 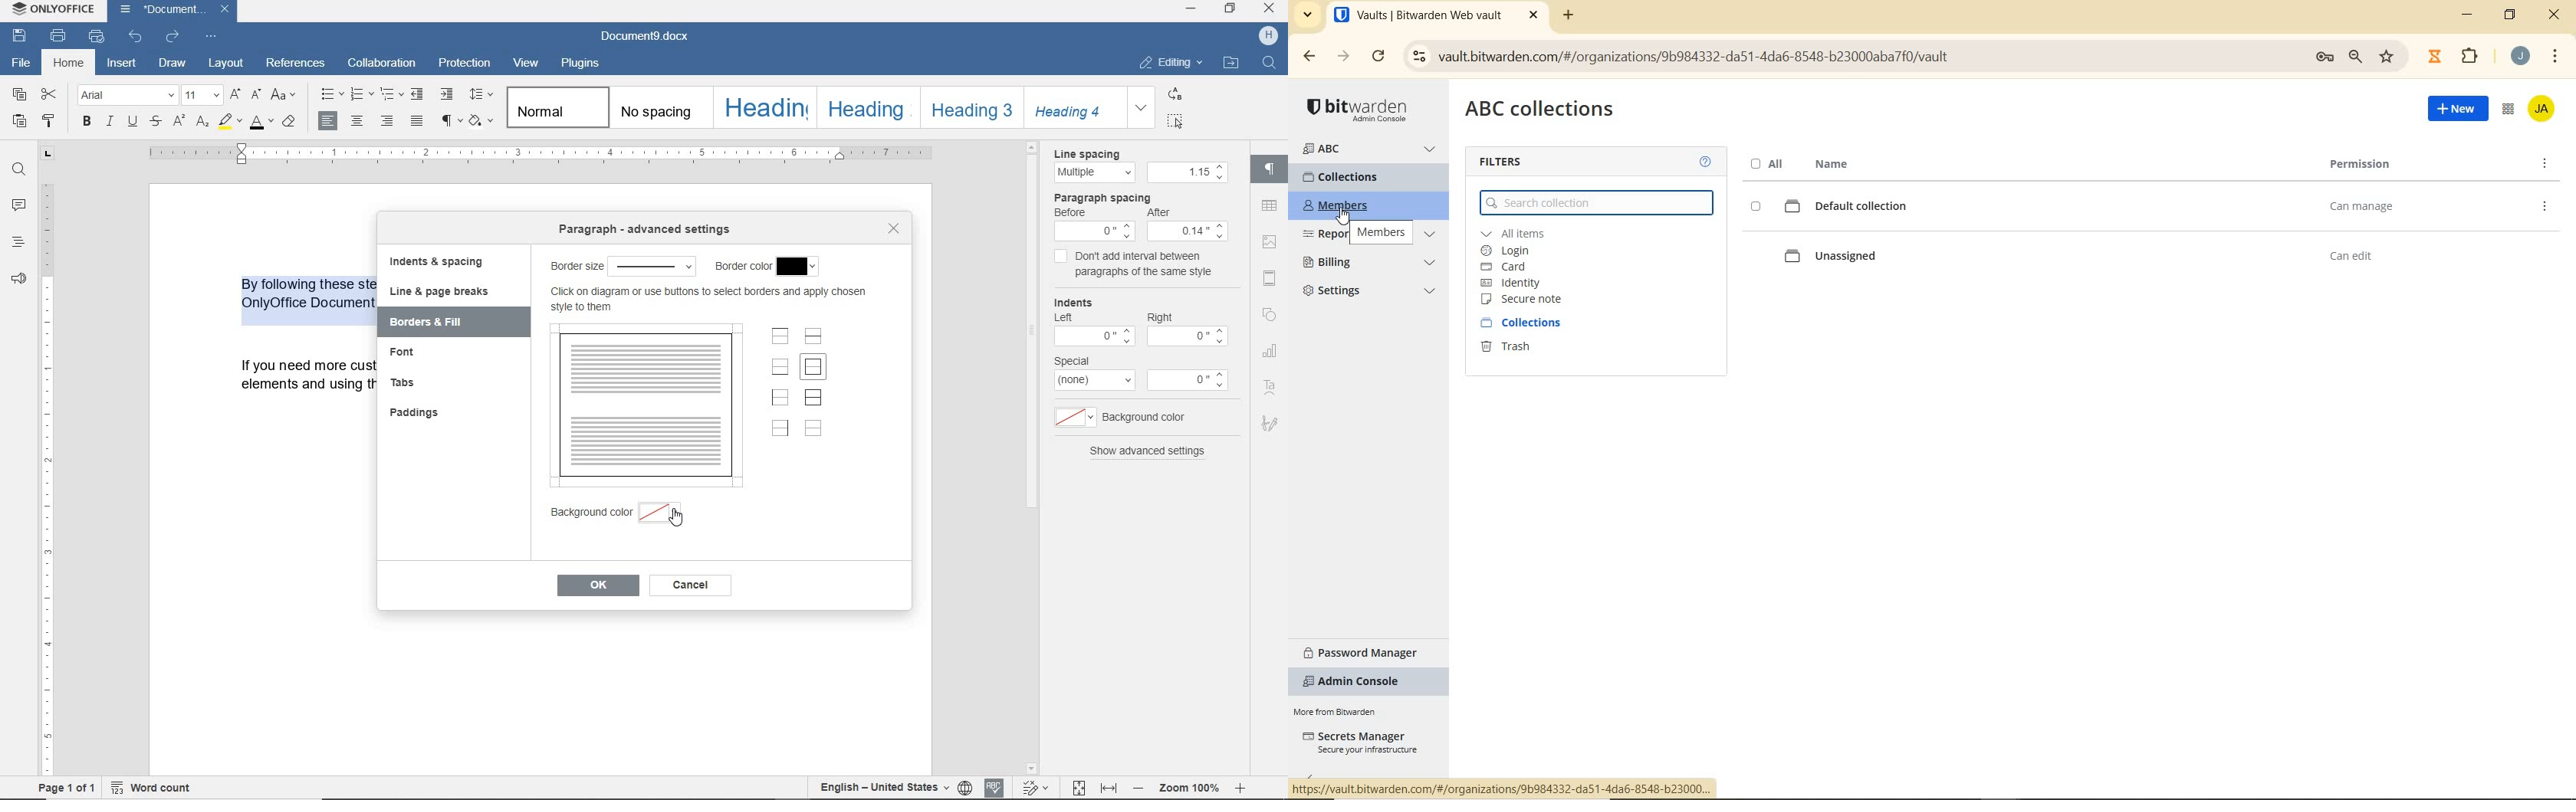 I want to click on EXTENSIONS, so click(x=2455, y=55).